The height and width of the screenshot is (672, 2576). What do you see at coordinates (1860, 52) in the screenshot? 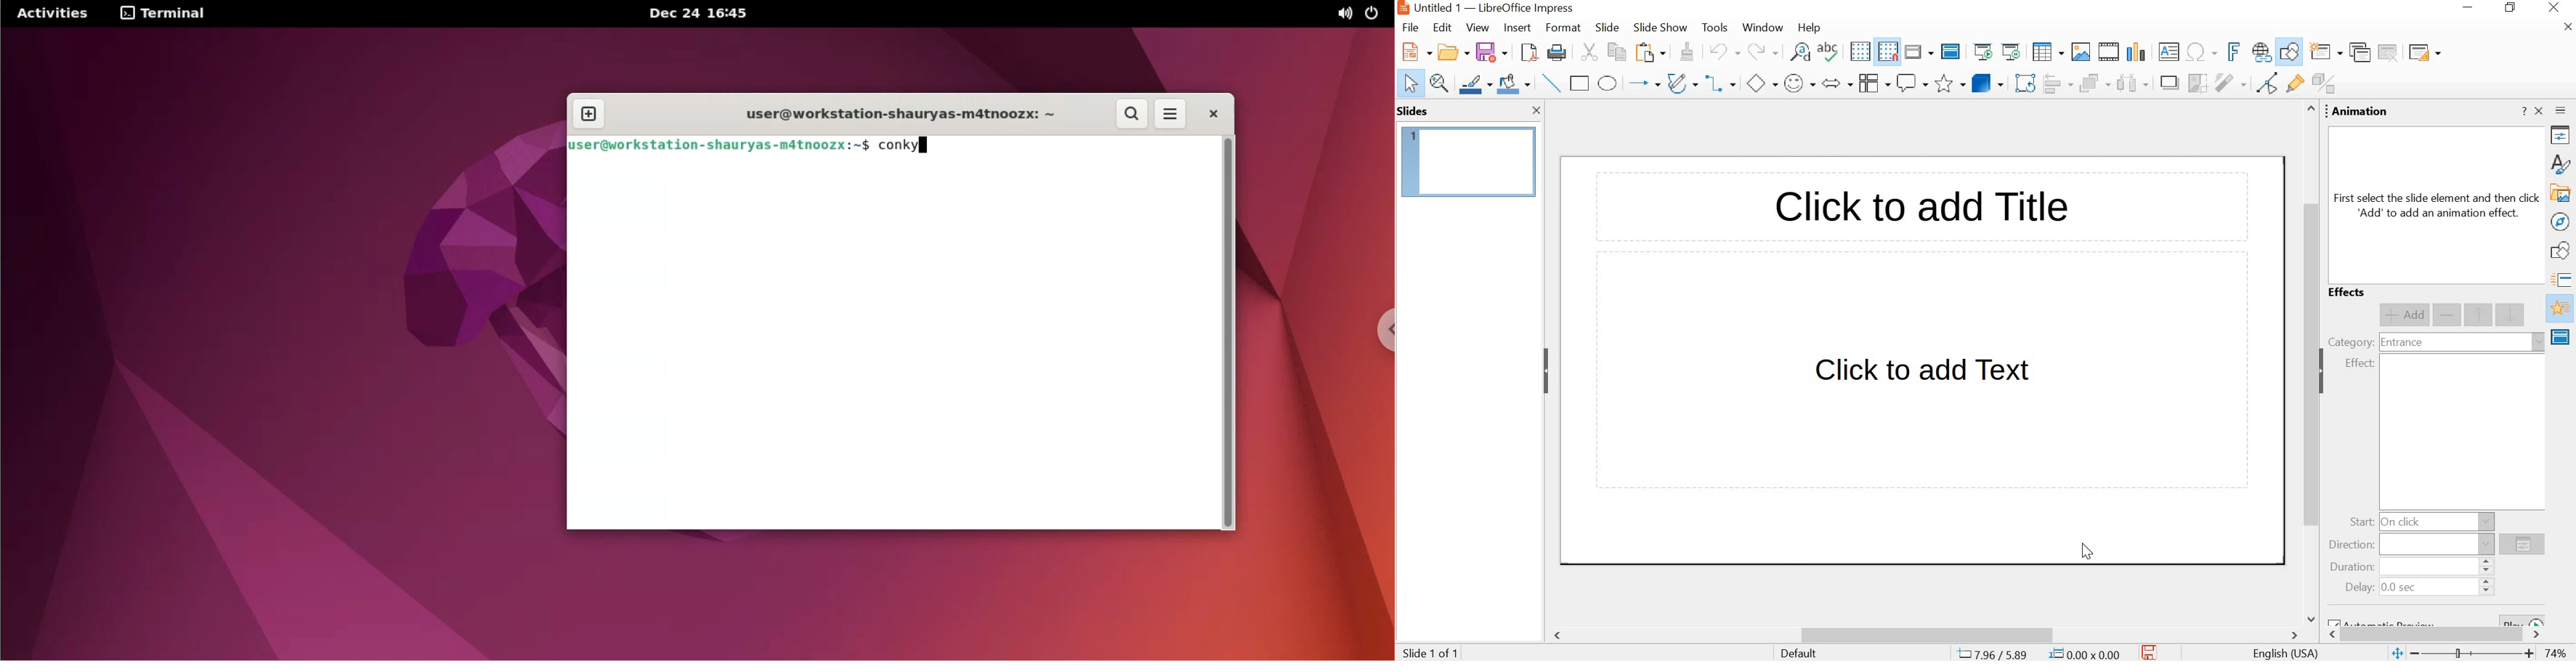
I see `display grid` at bounding box center [1860, 52].